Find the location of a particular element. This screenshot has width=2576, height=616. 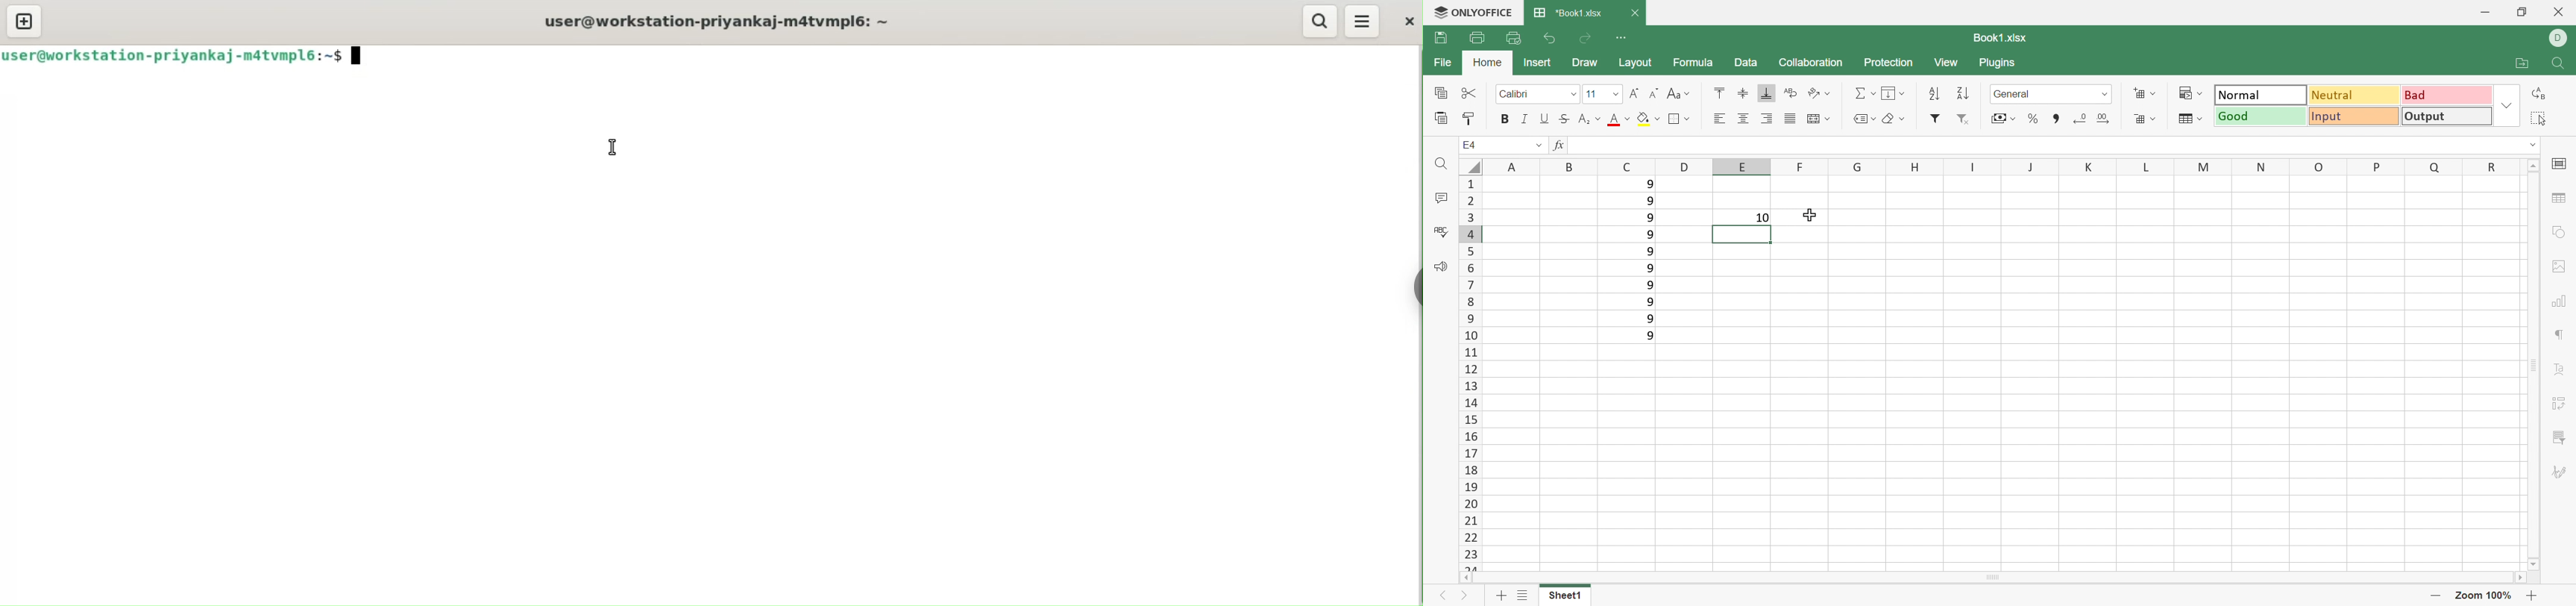

Scroll Down is located at coordinates (2534, 563).